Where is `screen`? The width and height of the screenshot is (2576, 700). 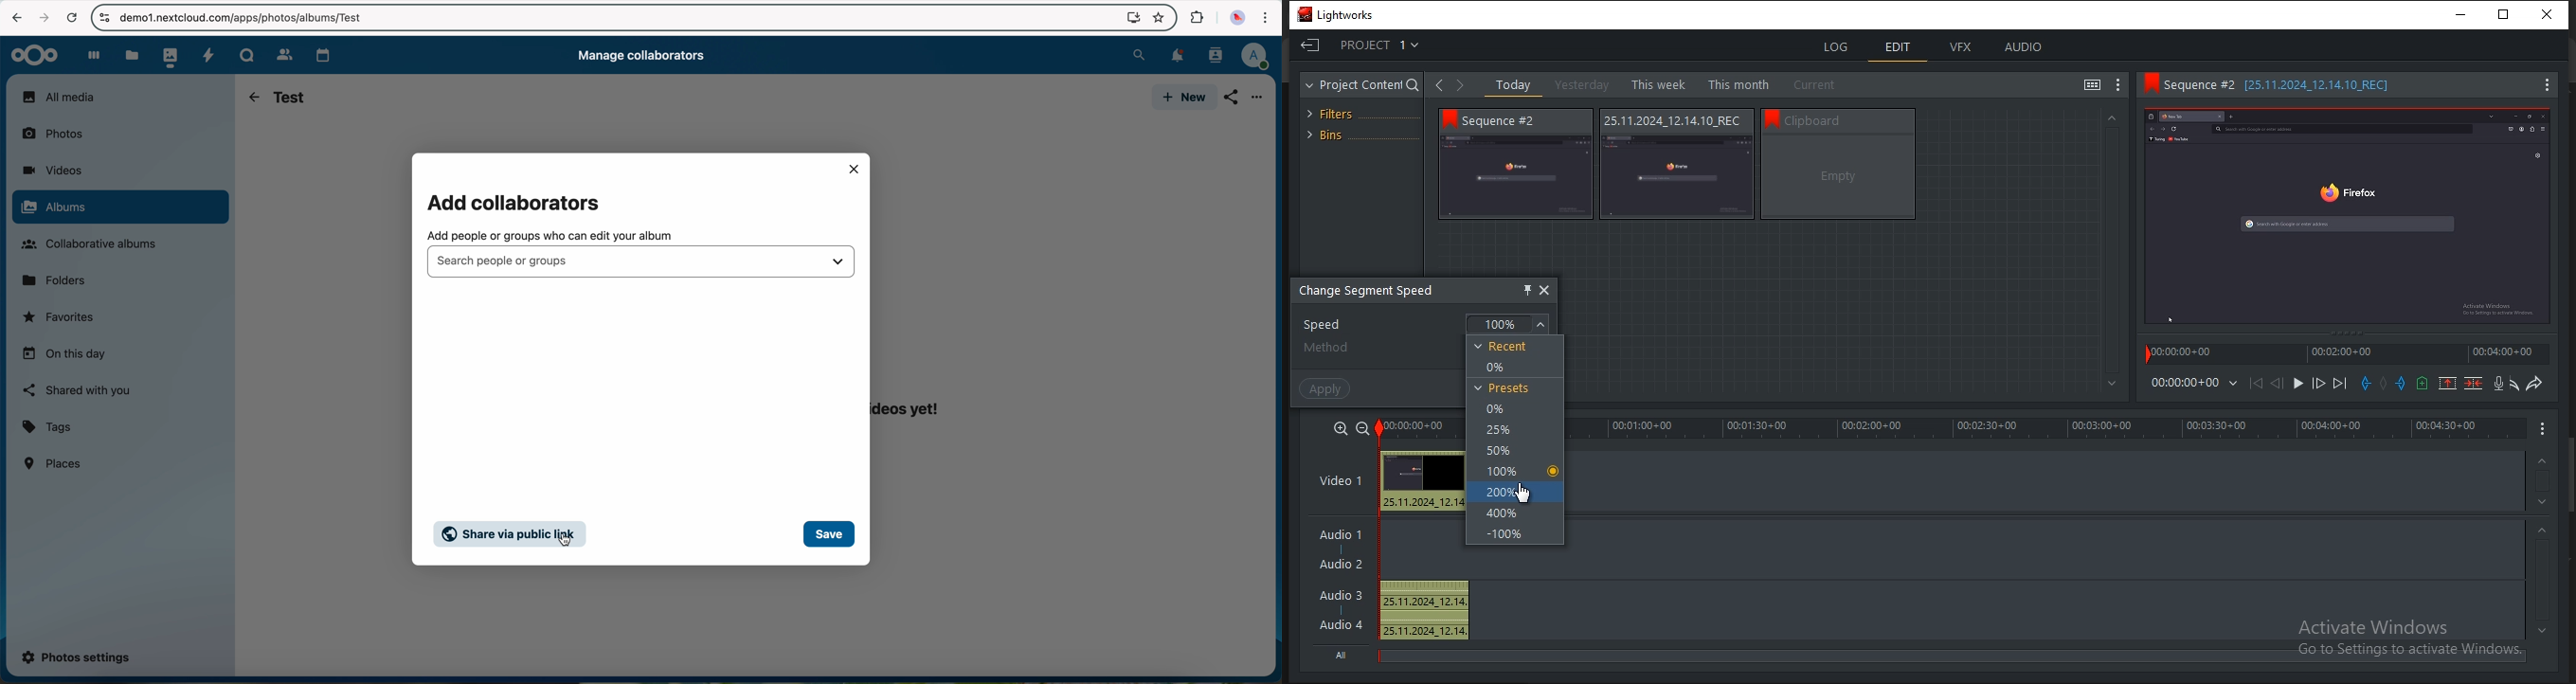 screen is located at coordinates (1129, 17).